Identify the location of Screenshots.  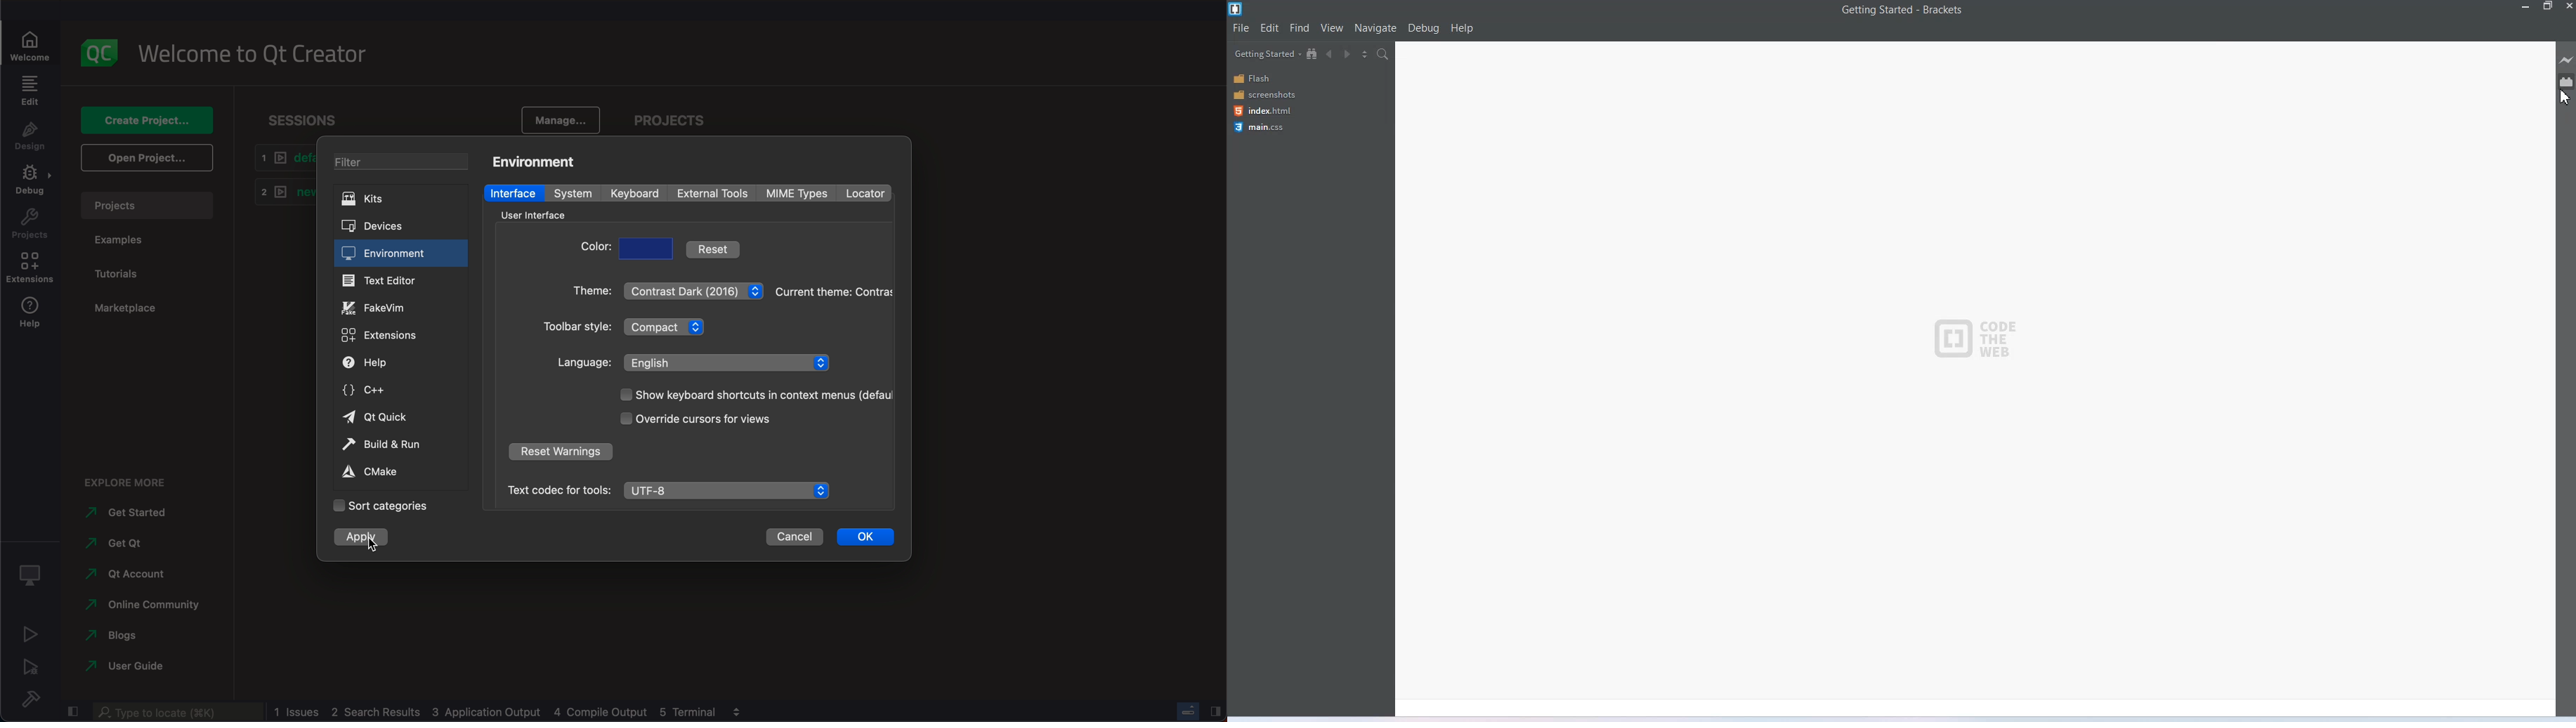
(1265, 95).